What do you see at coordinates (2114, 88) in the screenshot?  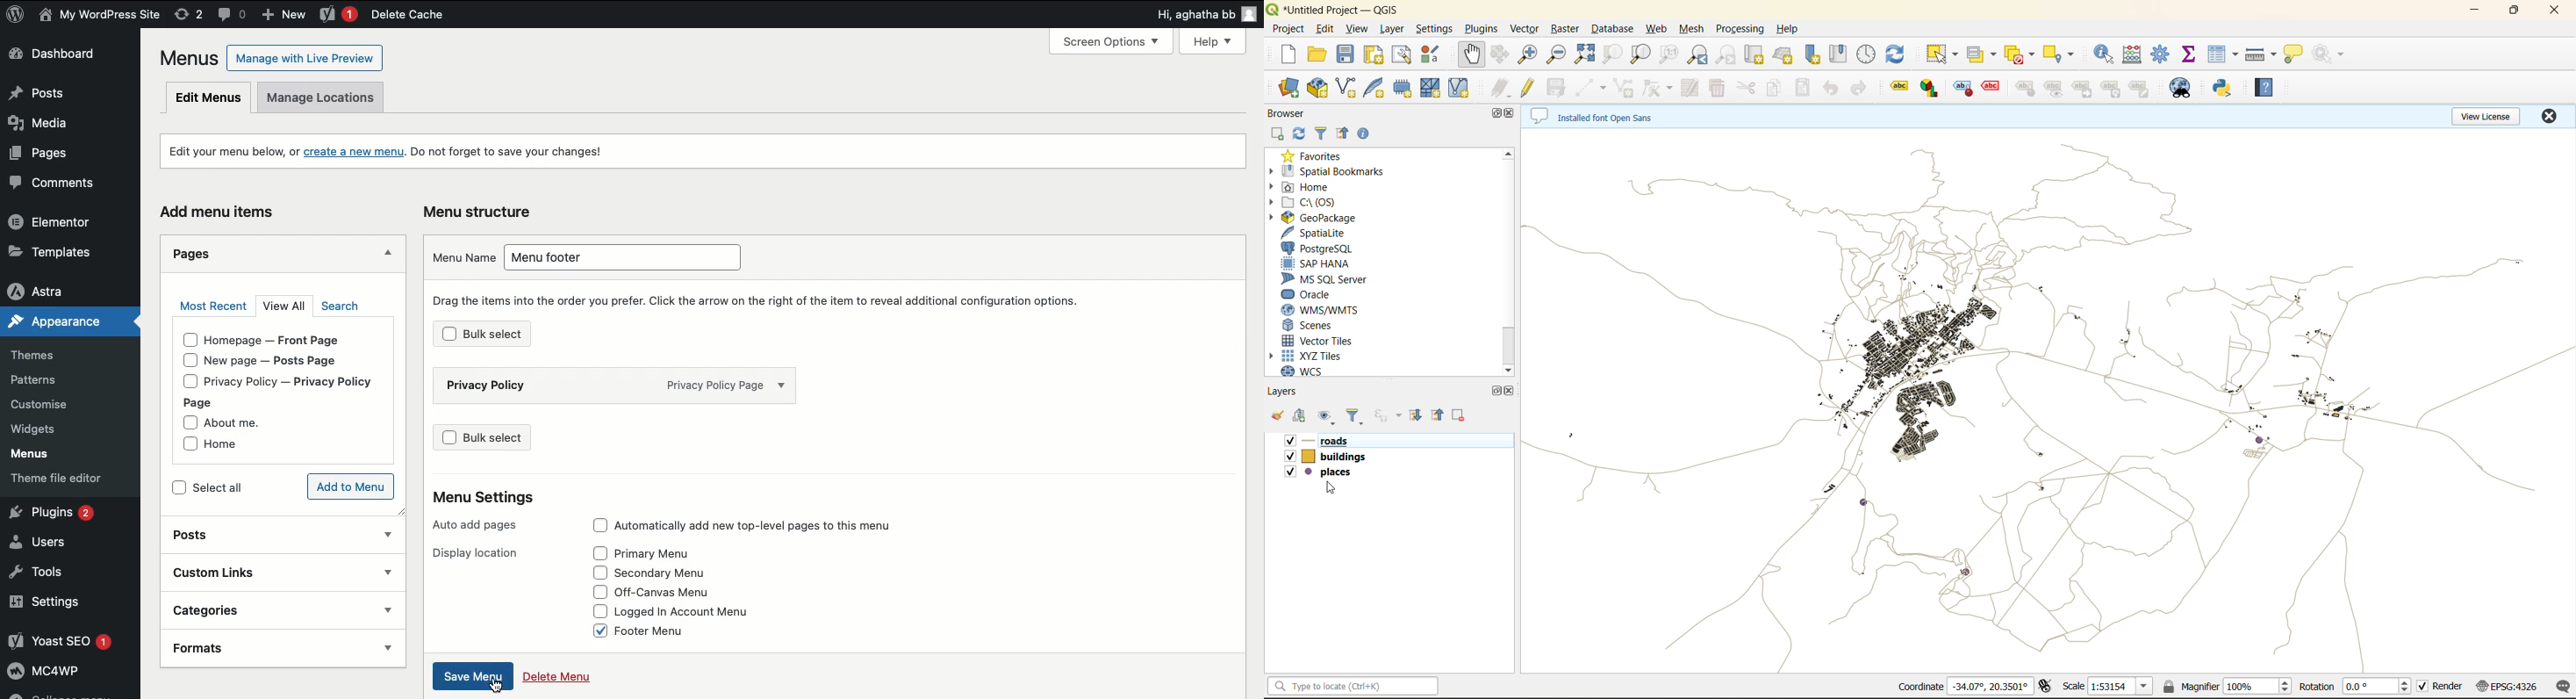 I see `rotate a label` at bounding box center [2114, 88].